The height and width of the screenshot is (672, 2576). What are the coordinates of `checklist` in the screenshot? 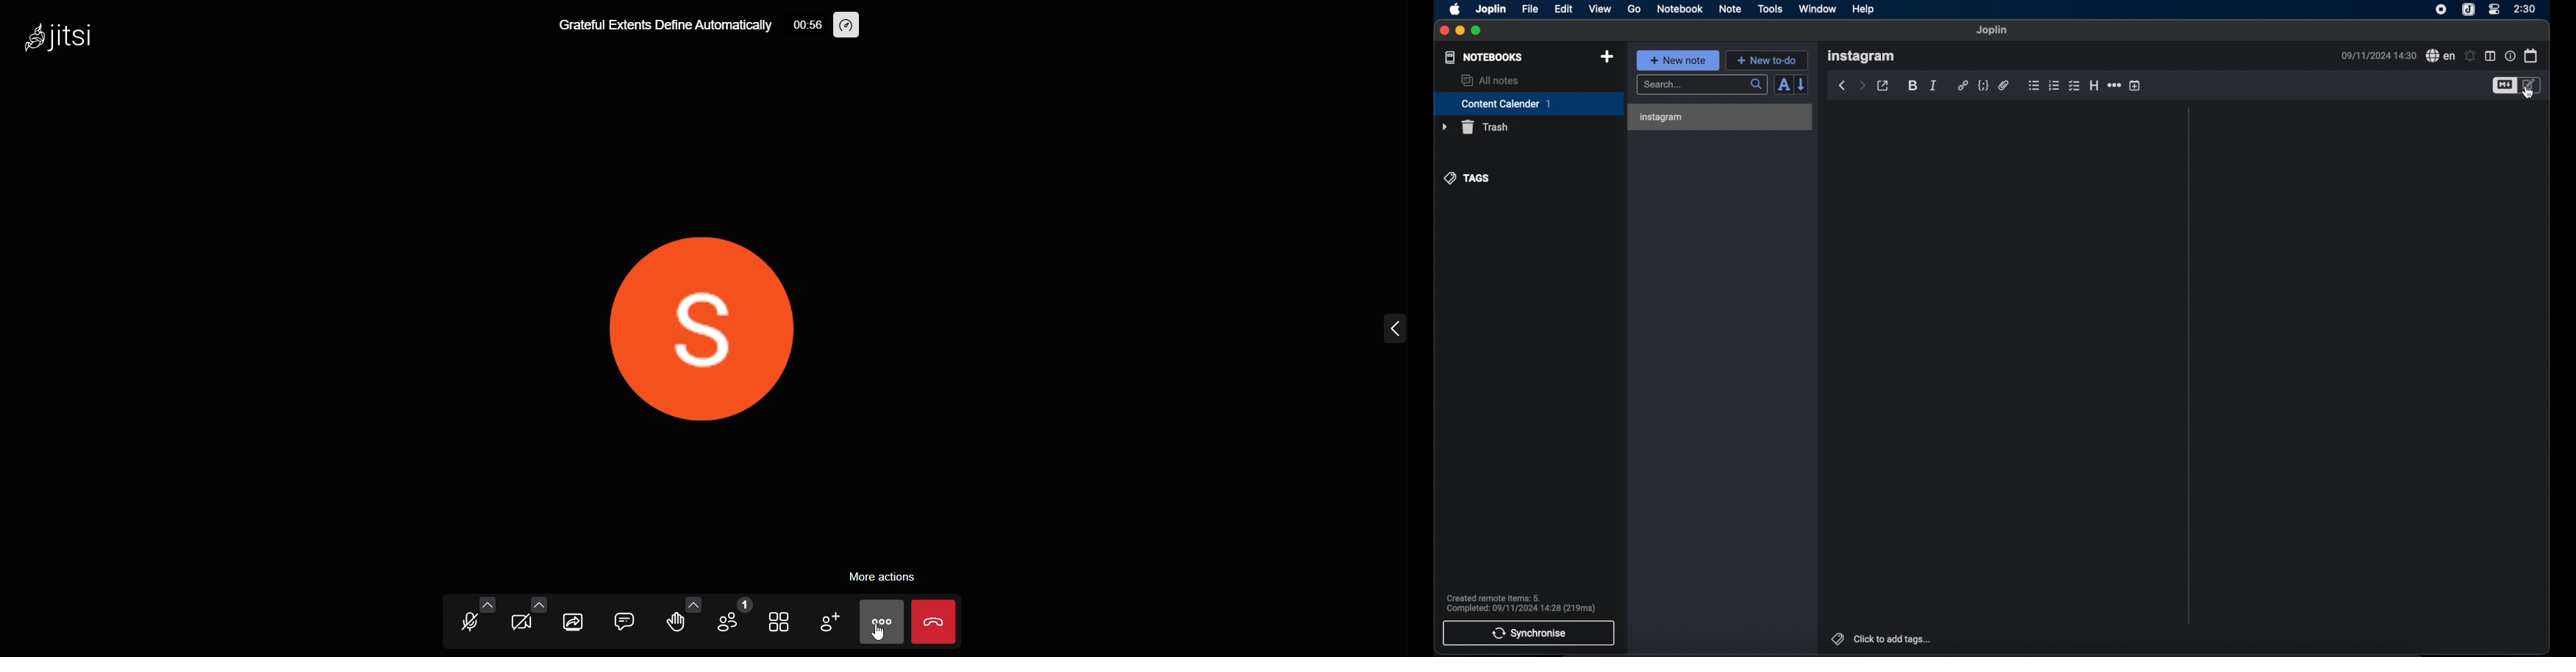 It's located at (2074, 86).